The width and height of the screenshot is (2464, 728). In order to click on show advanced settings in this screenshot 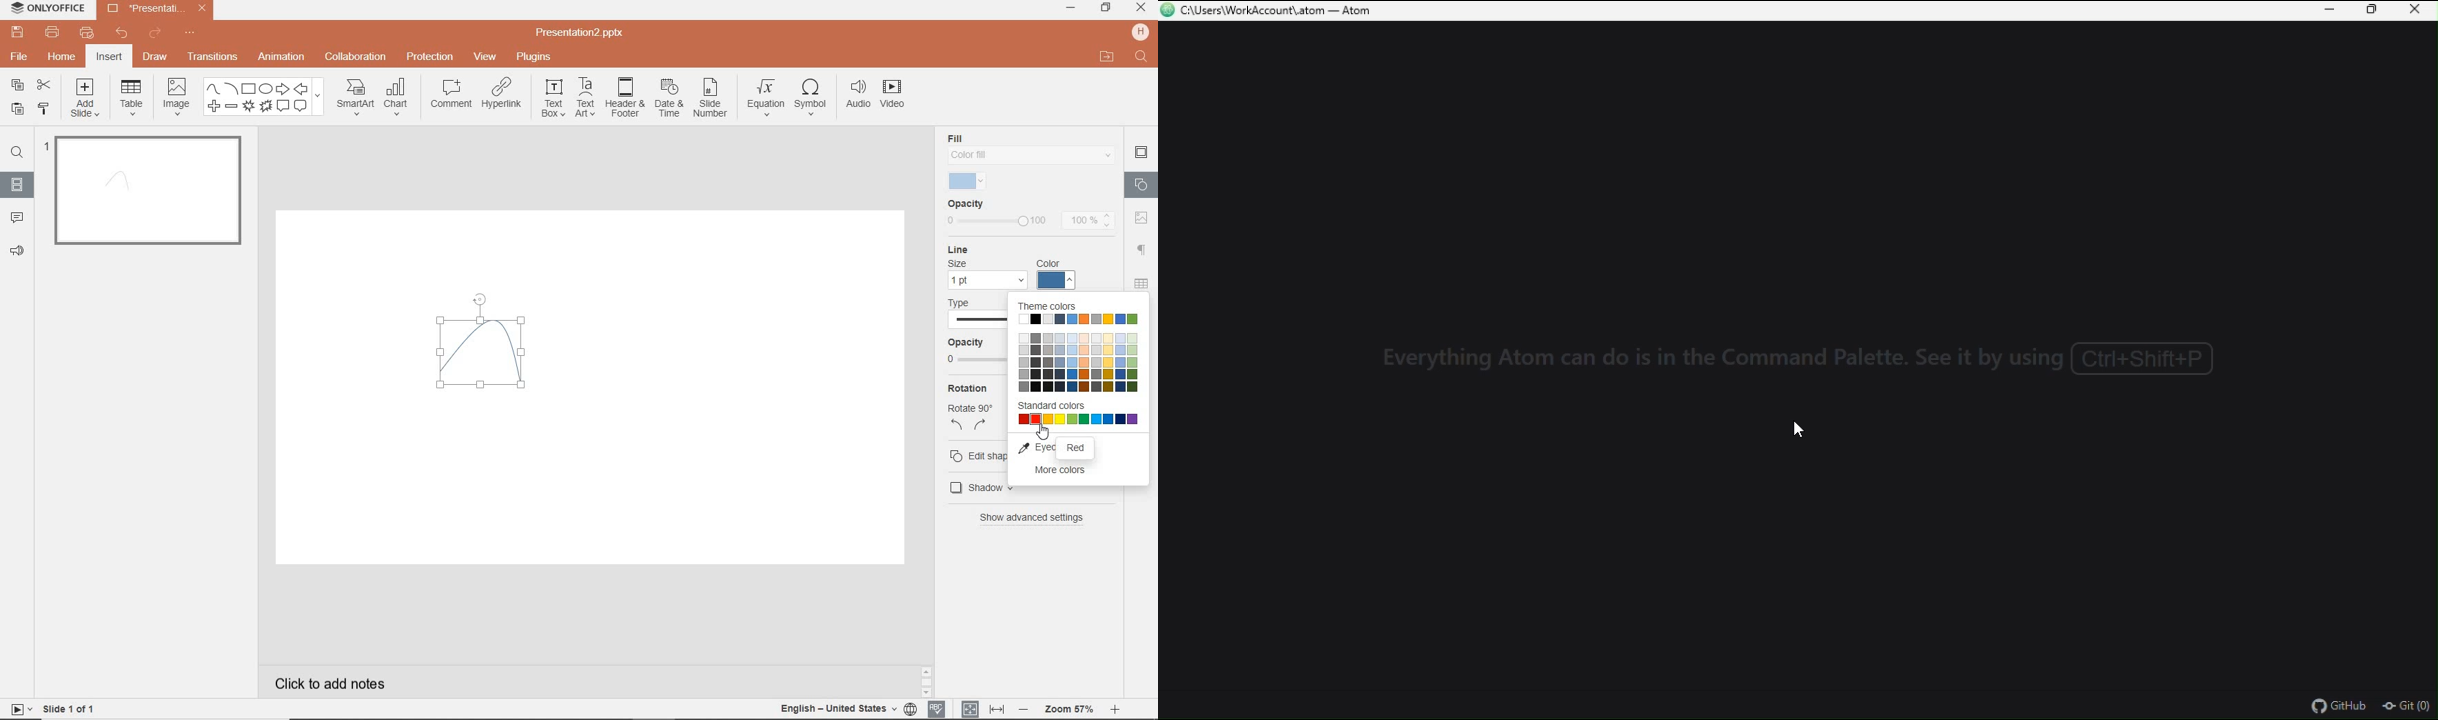, I will do `click(1036, 519)`.